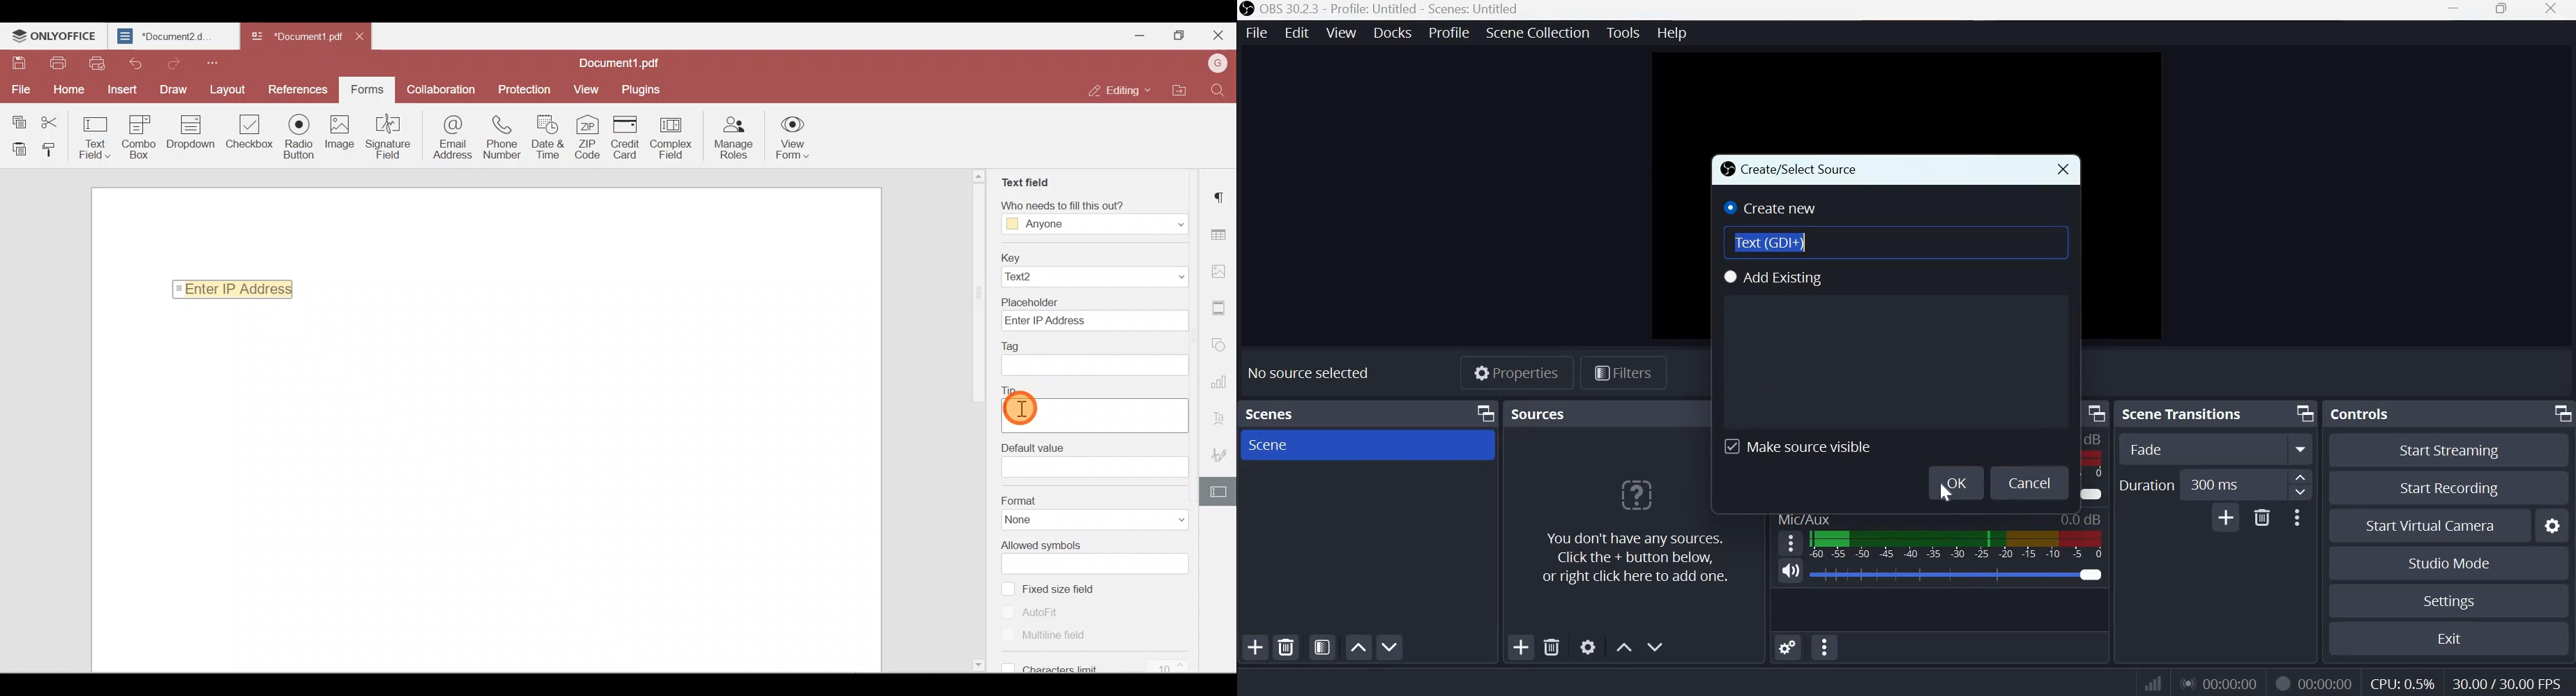 The image size is (2576, 700). I want to click on Tip, so click(1019, 388).